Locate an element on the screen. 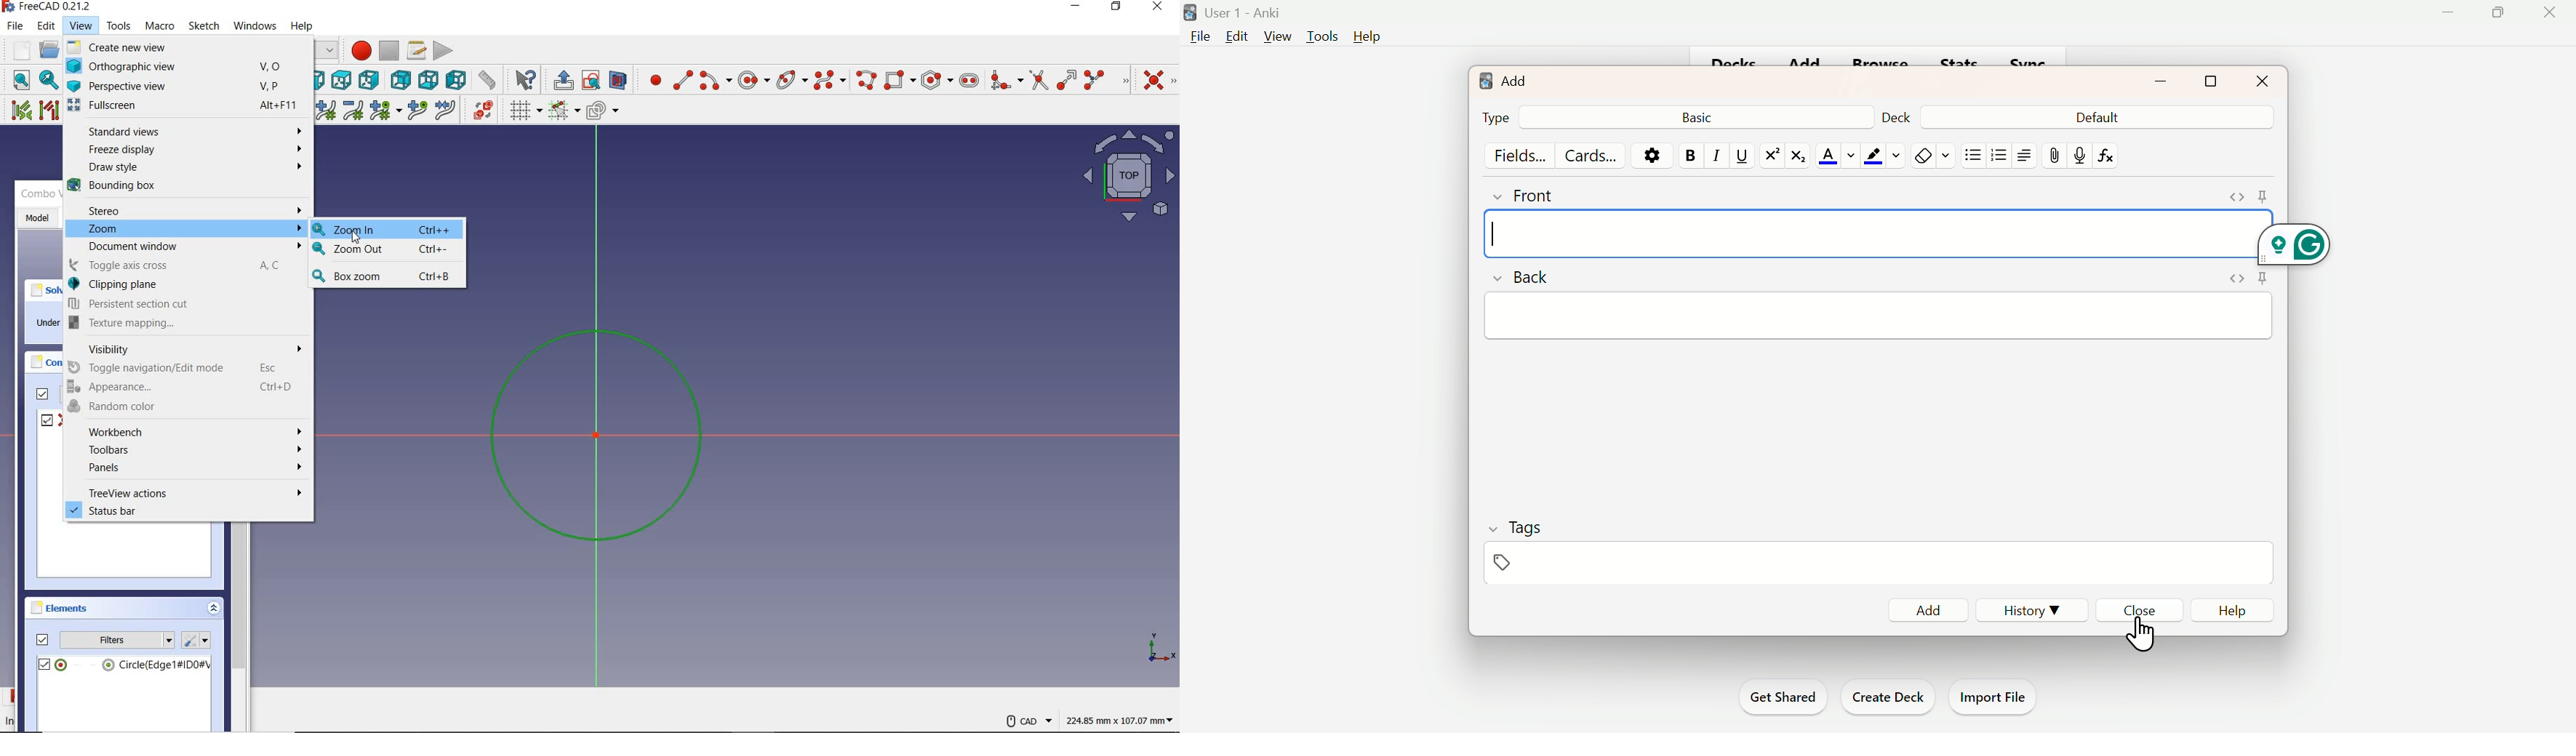  VAD Navigation Style is located at coordinates (1027, 722).